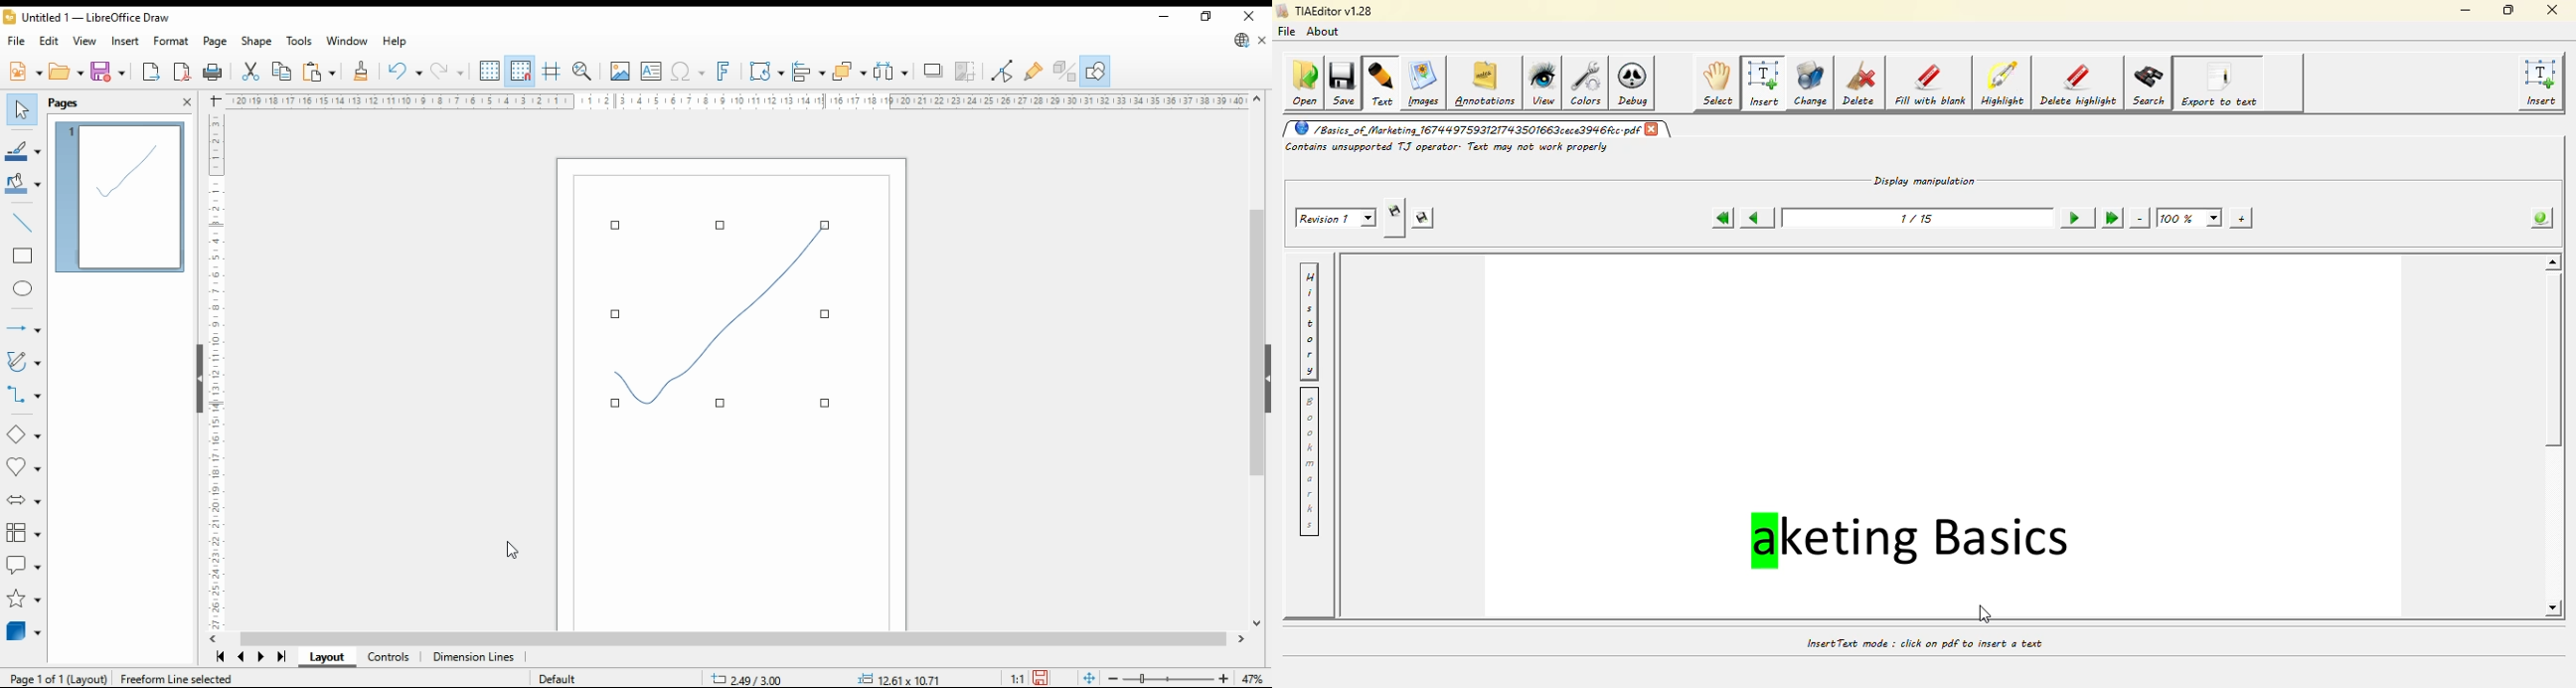 The height and width of the screenshot is (700, 2576). I want to click on insert special character, so click(689, 72).